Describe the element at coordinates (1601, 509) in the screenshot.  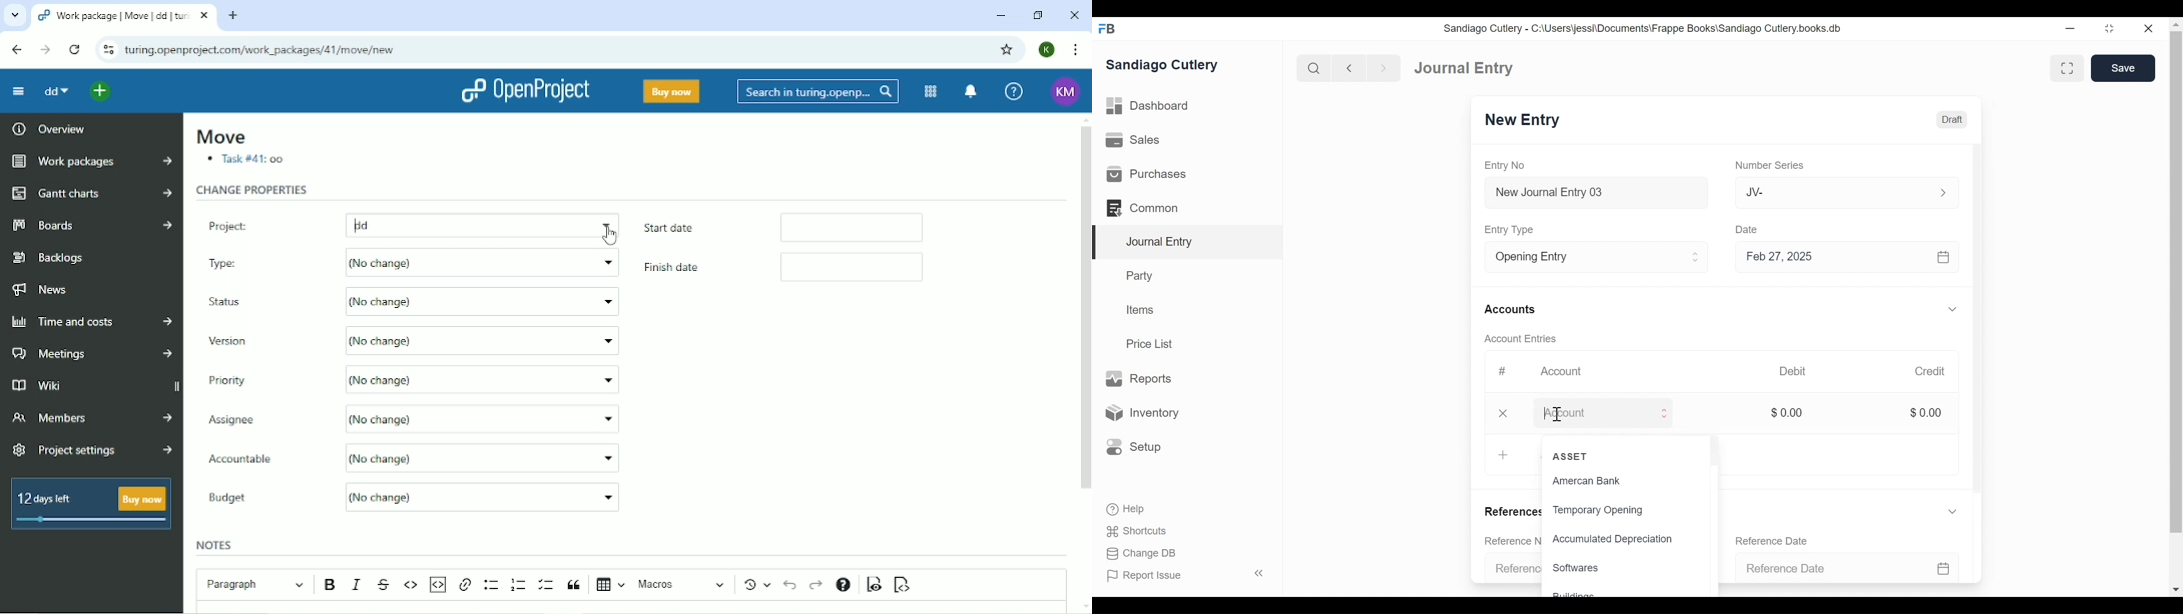
I see `Temporary Opening` at that location.